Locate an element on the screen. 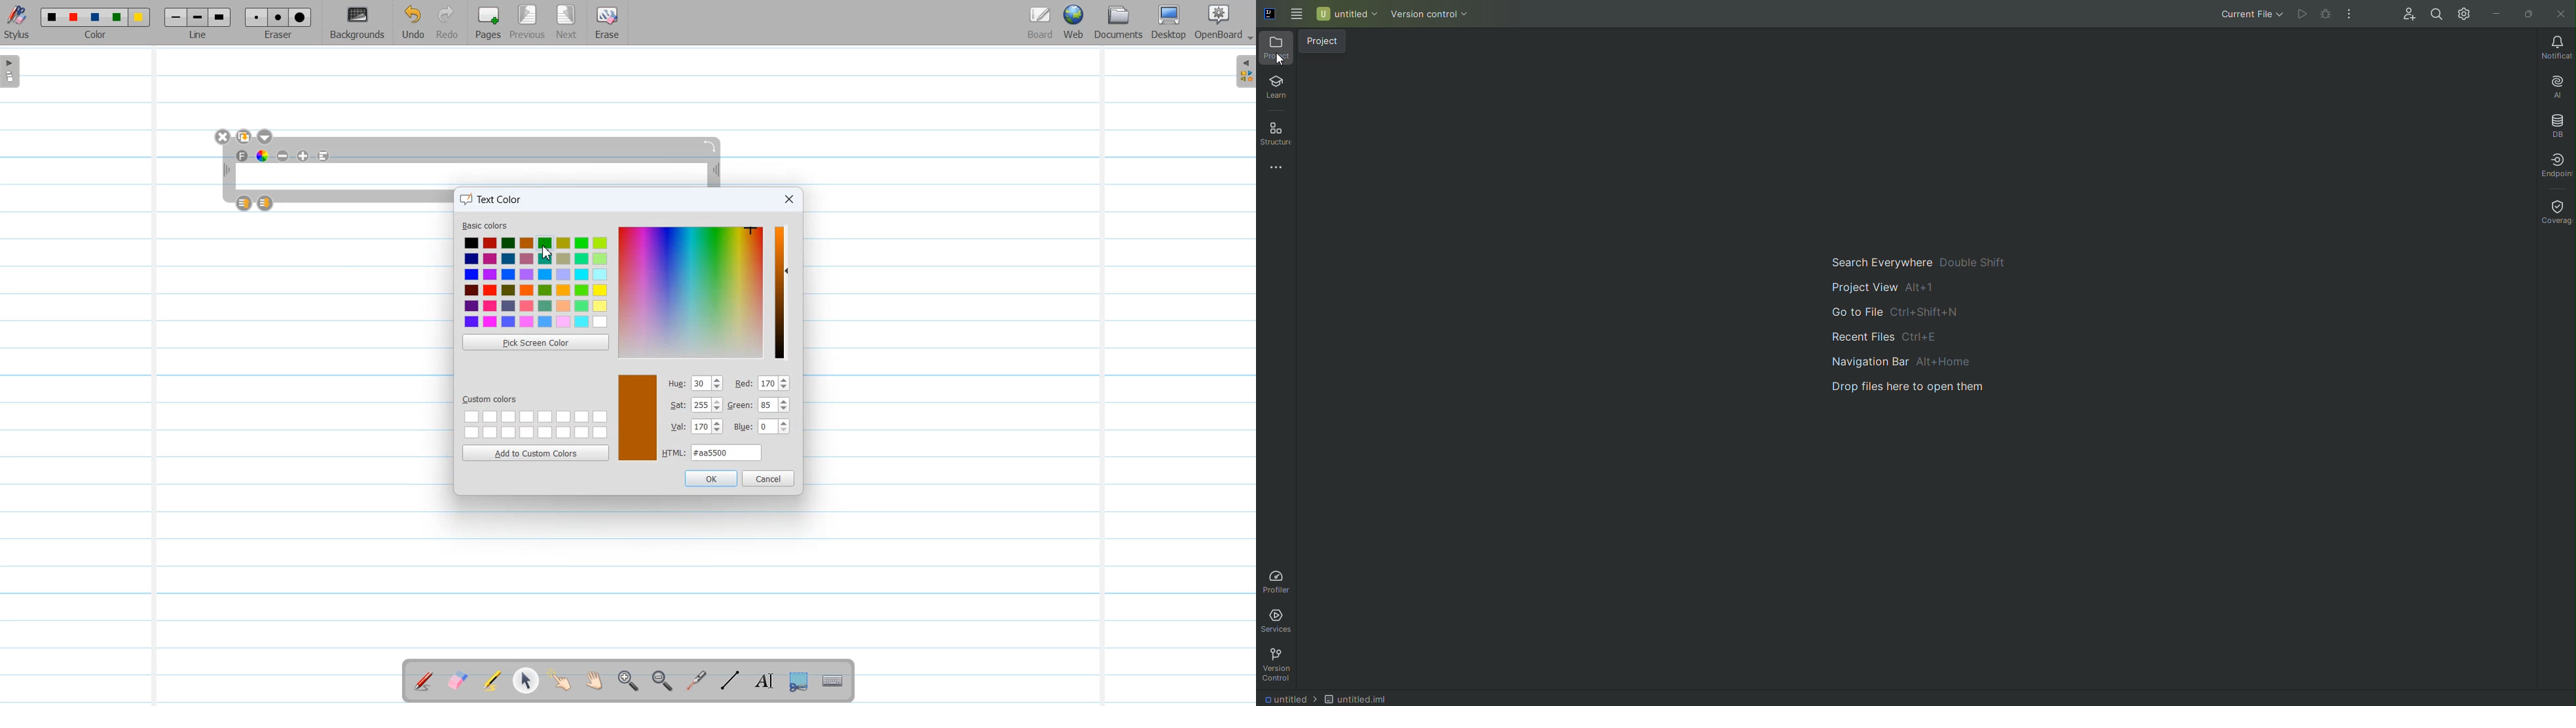 Image resolution: width=2576 pixels, height=728 pixels. Main Menu is located at coordinates (1294, 14).